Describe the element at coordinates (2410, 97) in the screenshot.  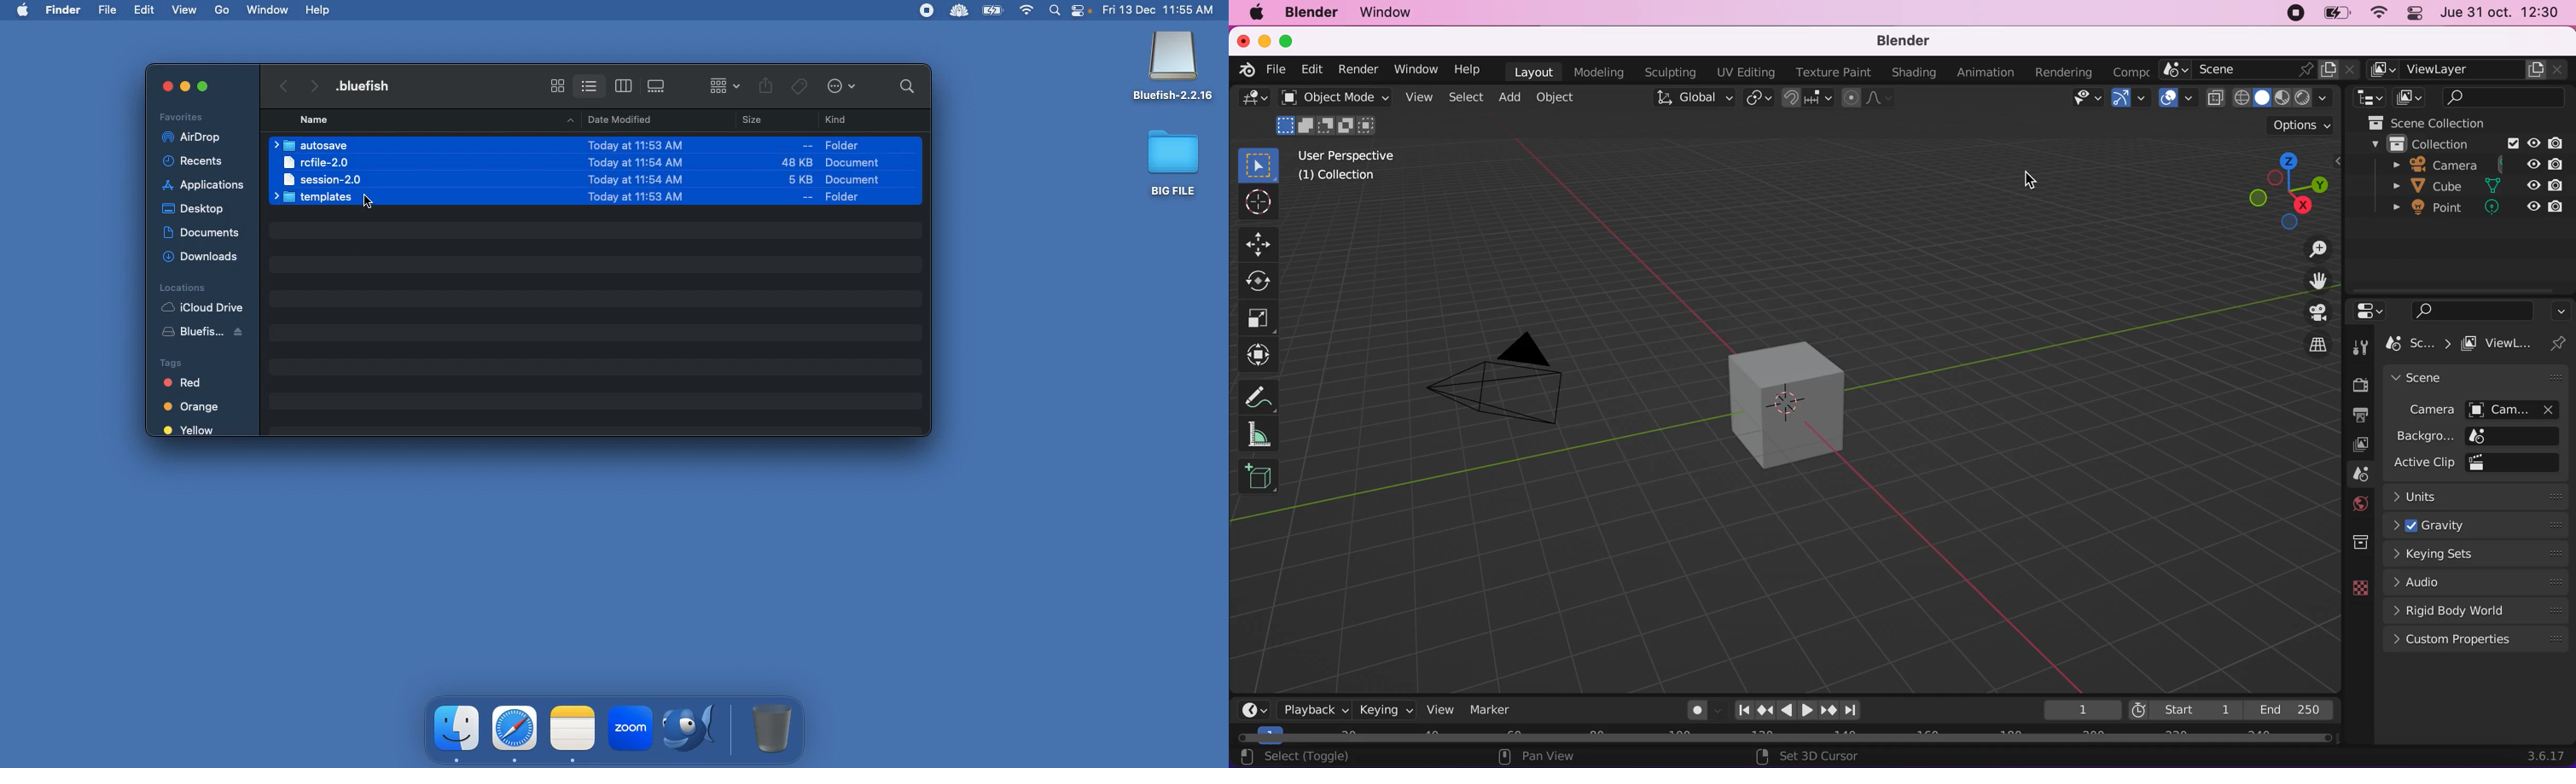
I see `display view` at that location.